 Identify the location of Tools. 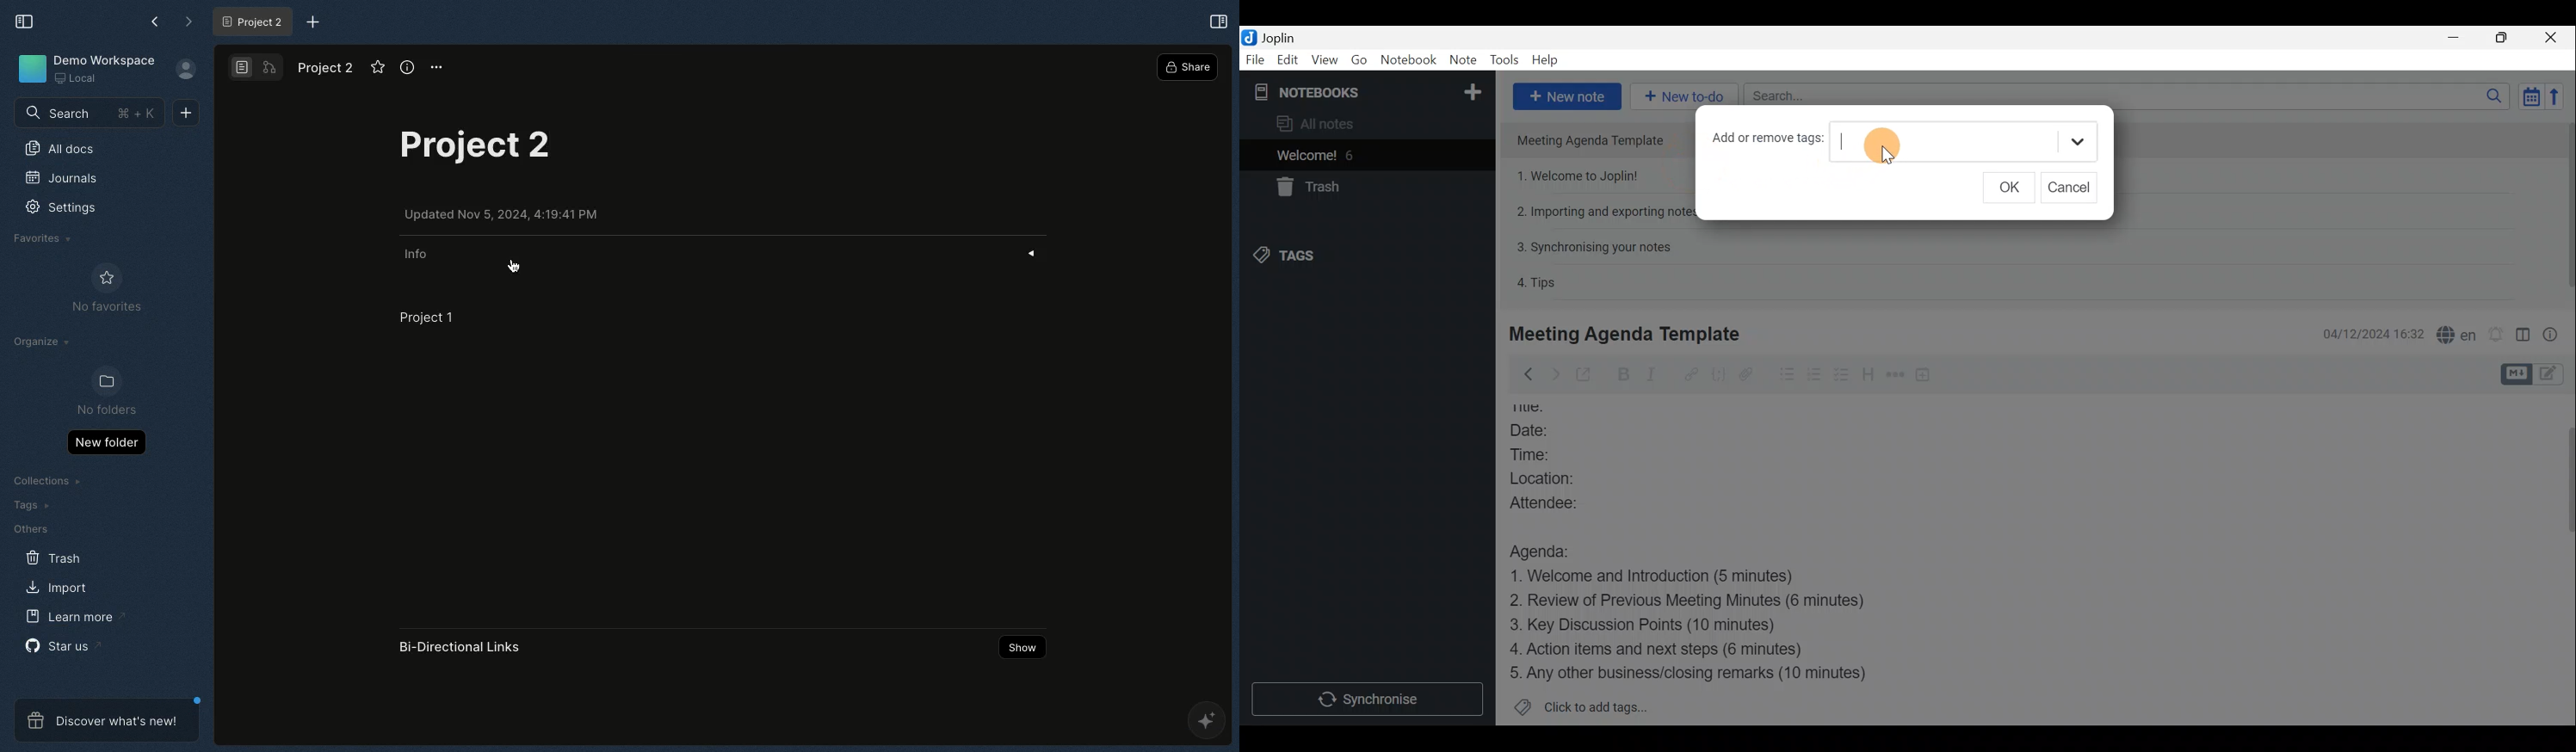
(1503, 57).